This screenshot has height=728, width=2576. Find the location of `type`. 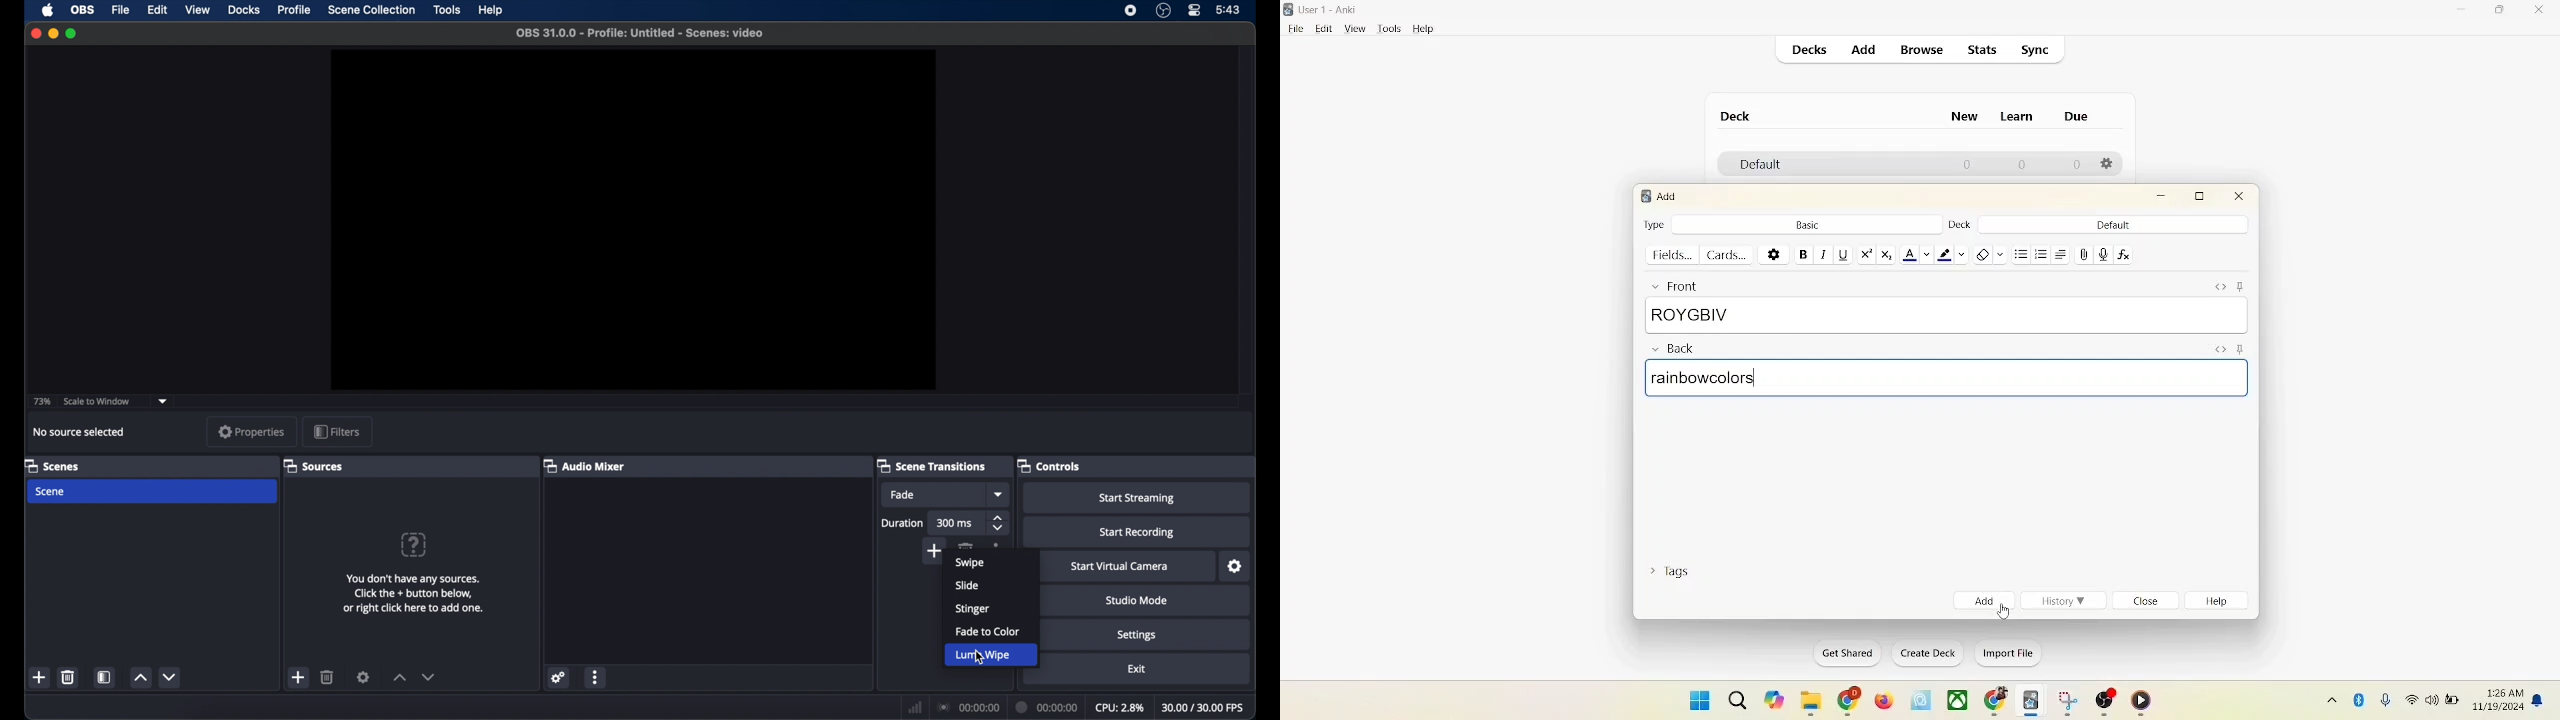

type is located at coordinates (1655, 224).